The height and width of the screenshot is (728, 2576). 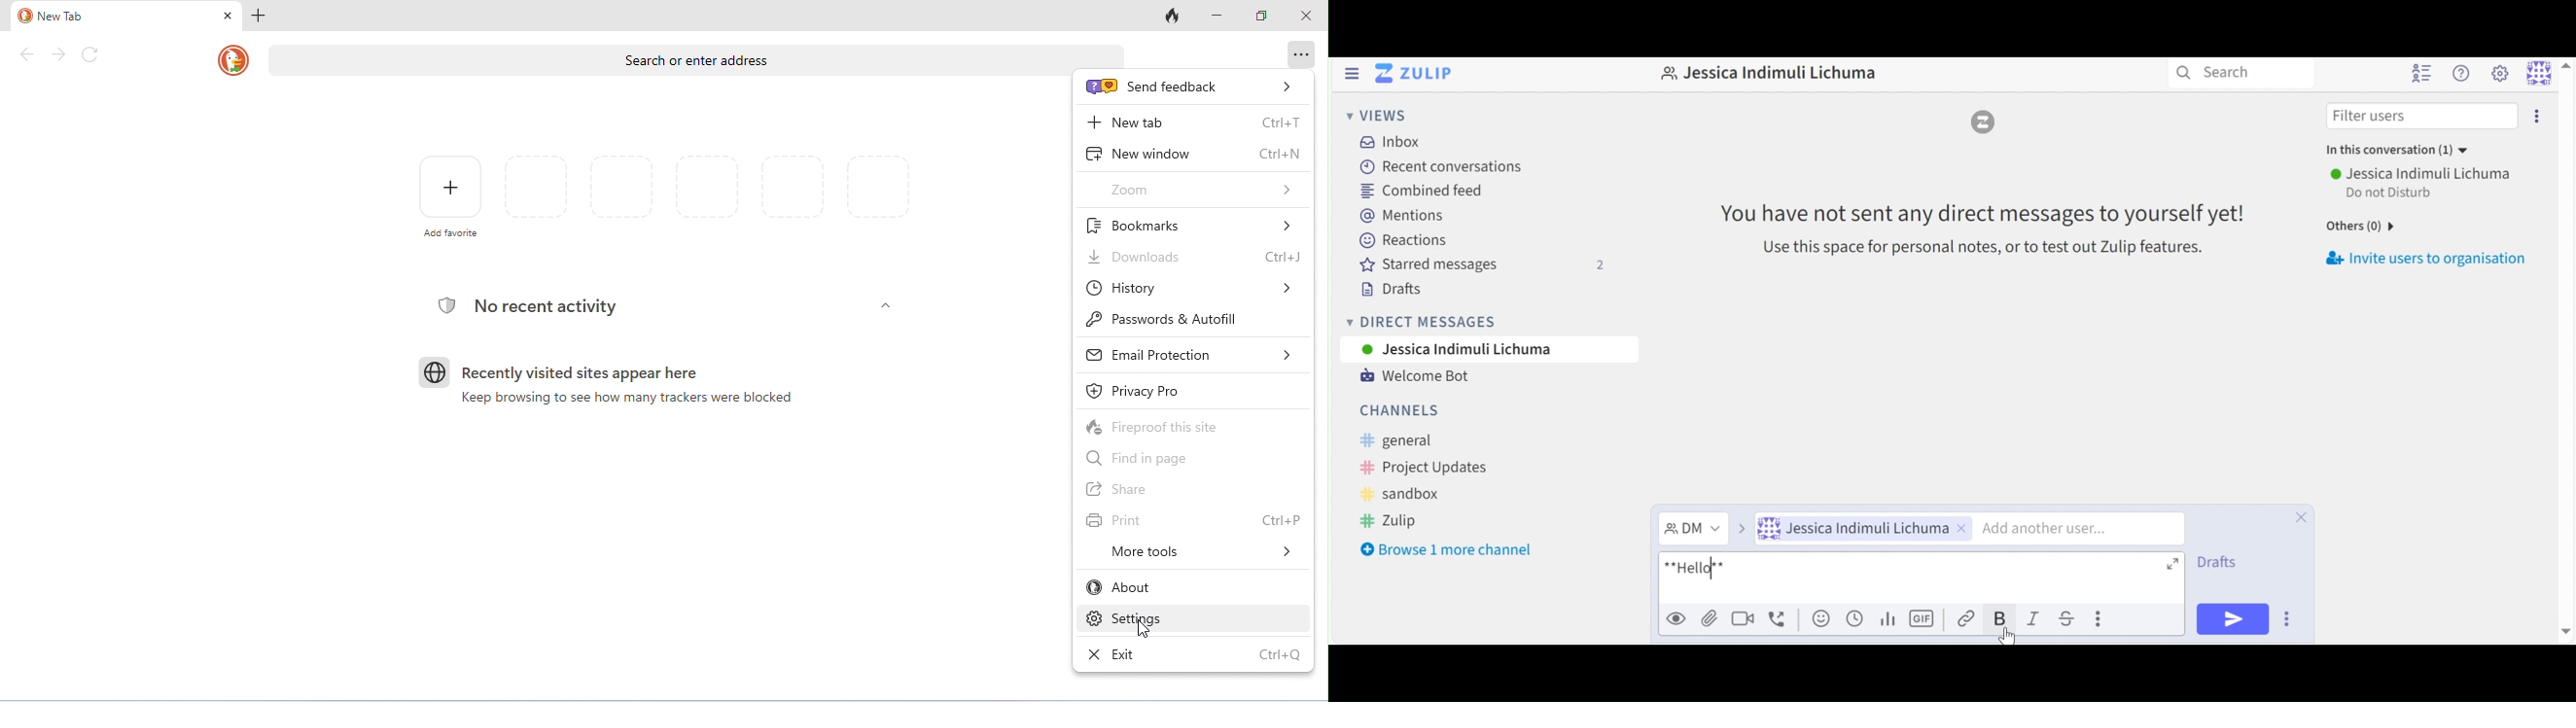 I want to click on Send, so click(x=2233, y=618).